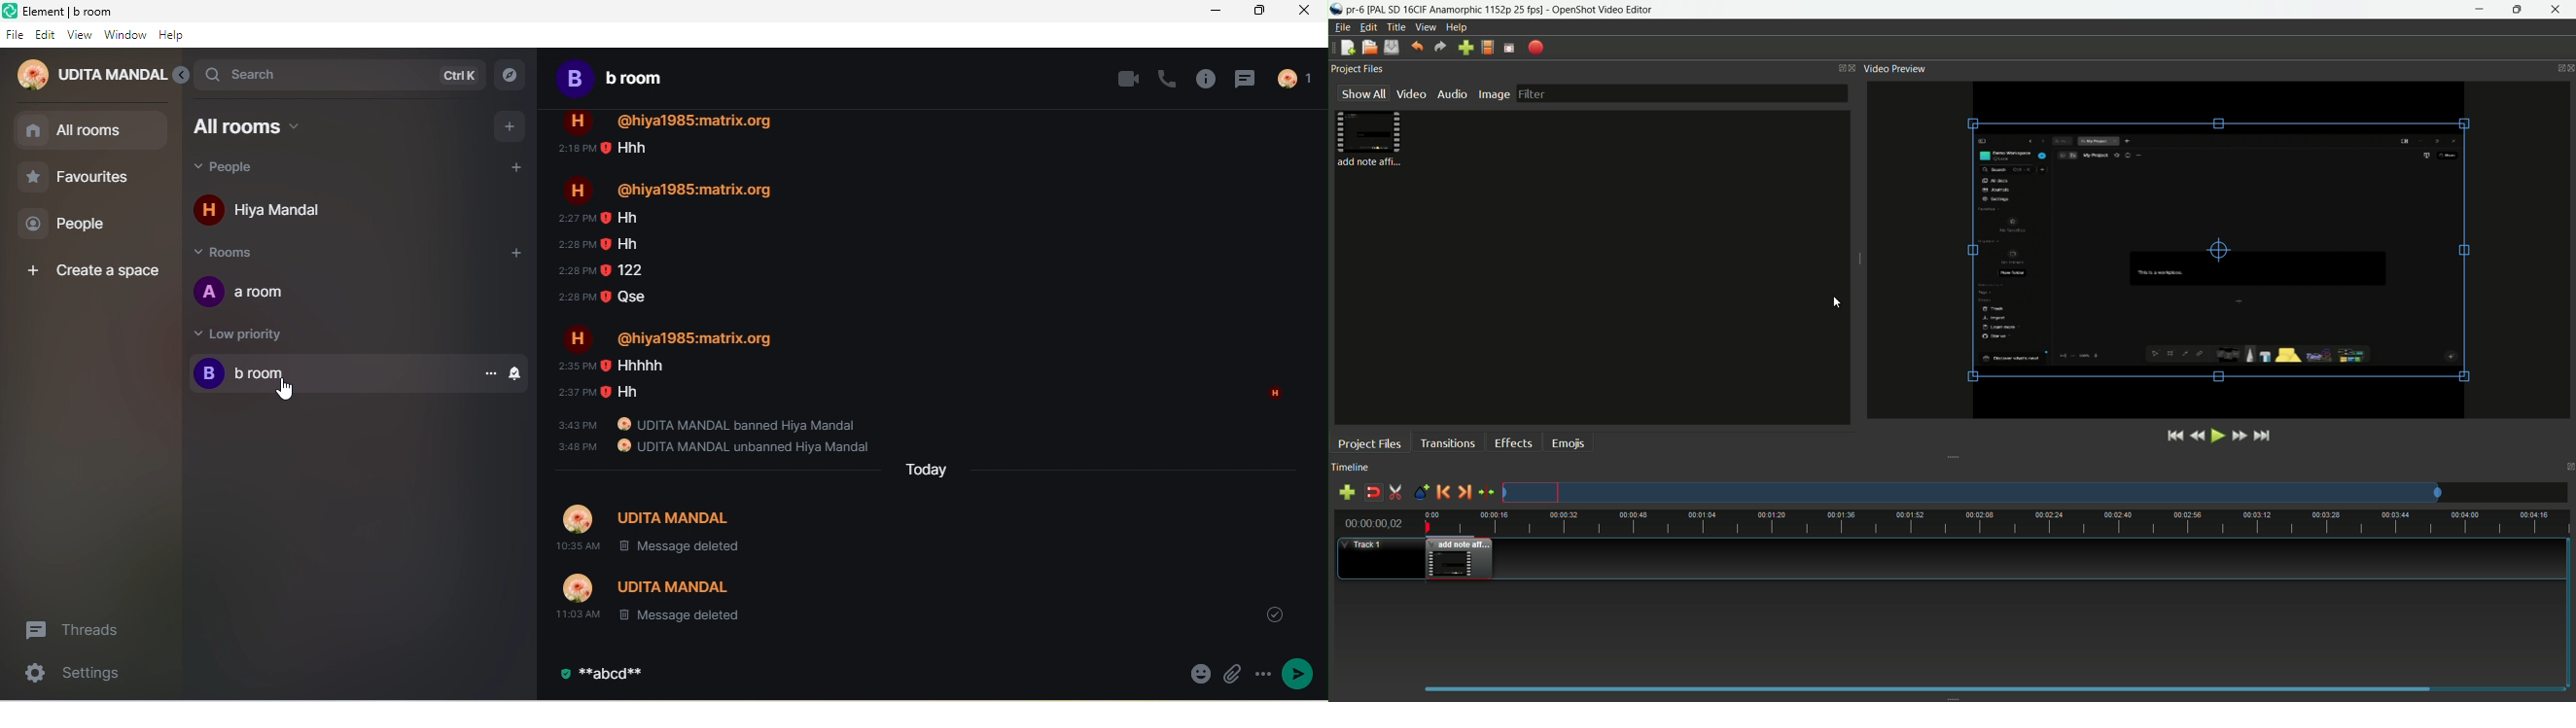  Describe the element at coordinates (1369, 545) in the screenshot. I see `track-1` at that location.